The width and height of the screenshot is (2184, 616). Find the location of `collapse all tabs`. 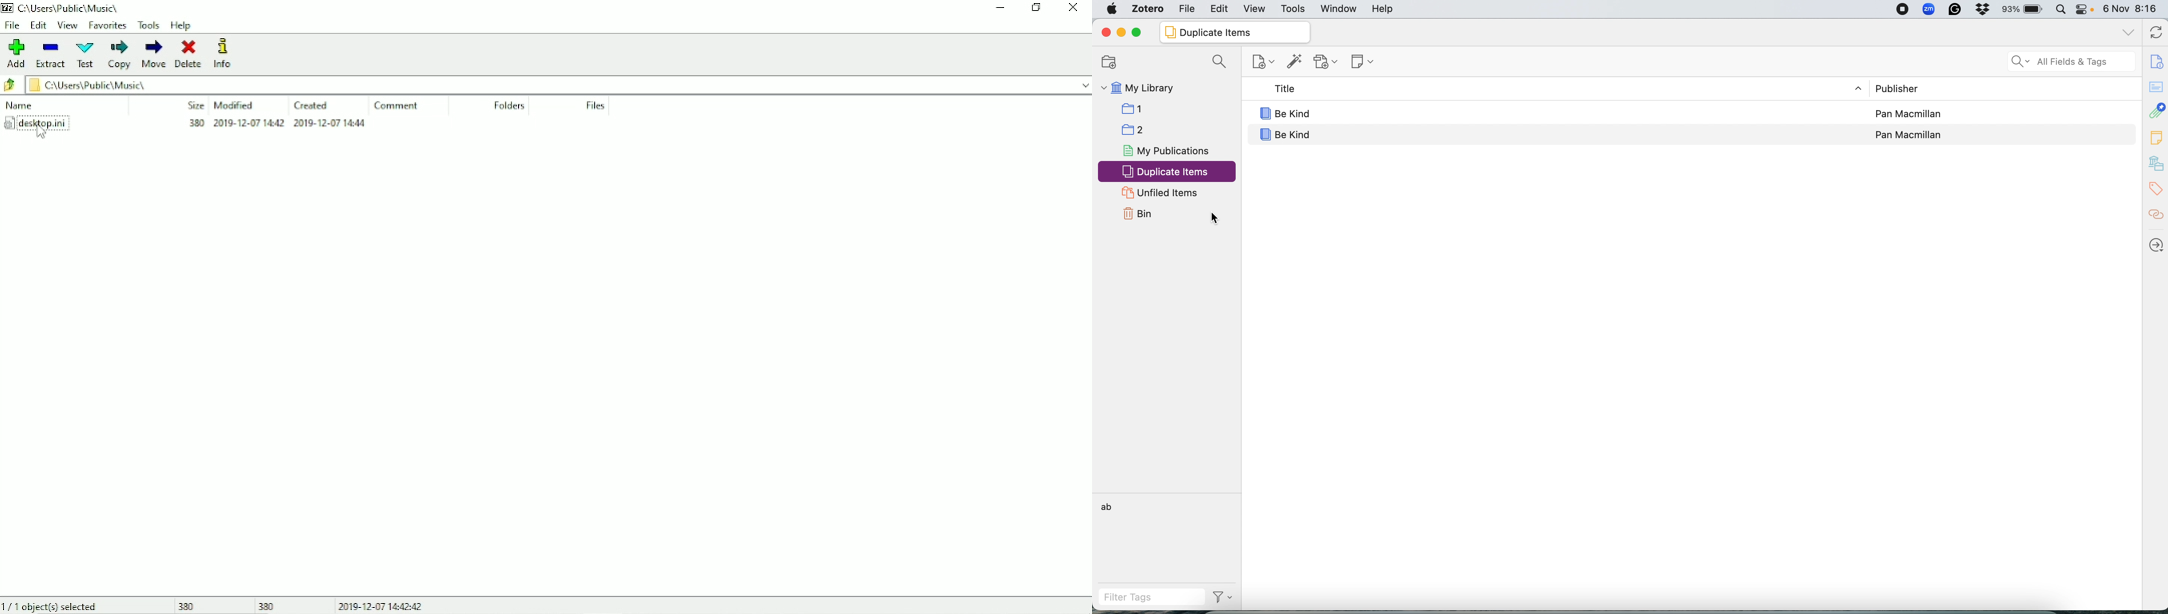

collapse all tabs is located at coordinates (2127, 31).